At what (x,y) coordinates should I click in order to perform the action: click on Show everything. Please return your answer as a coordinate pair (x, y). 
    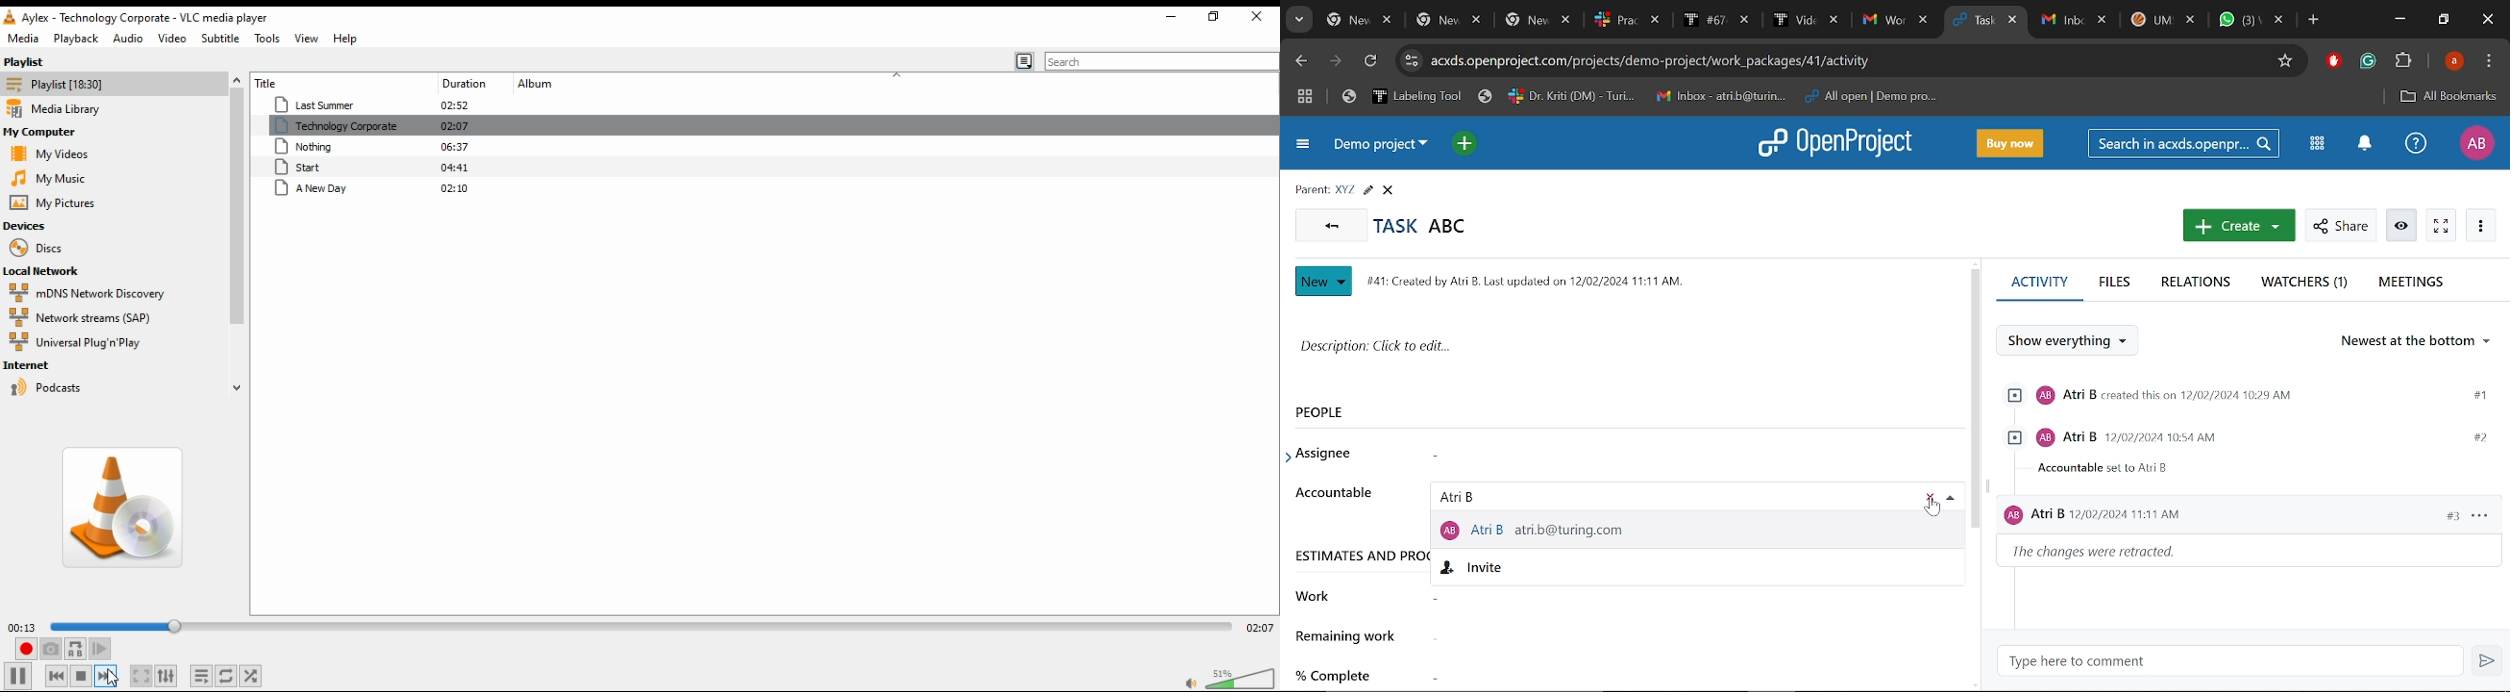
    Looking at the image, I should click on (2076, 341).